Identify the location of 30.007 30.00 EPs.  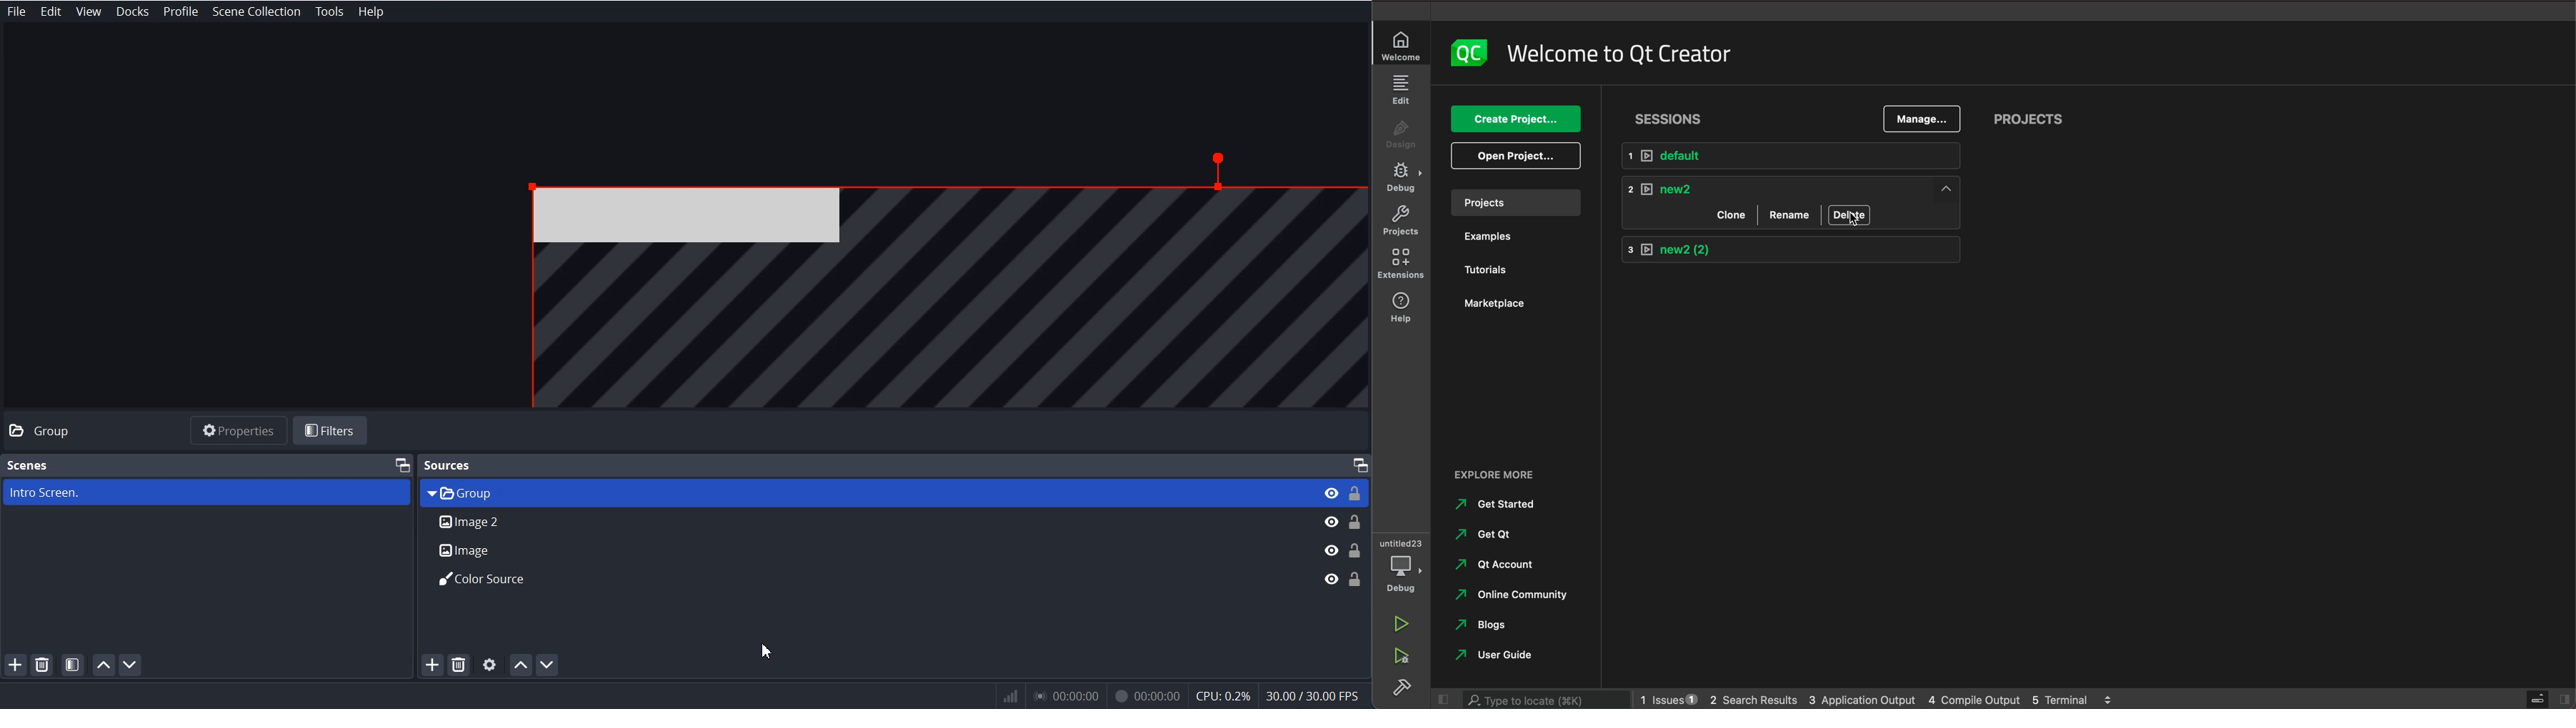
(1317, 695).